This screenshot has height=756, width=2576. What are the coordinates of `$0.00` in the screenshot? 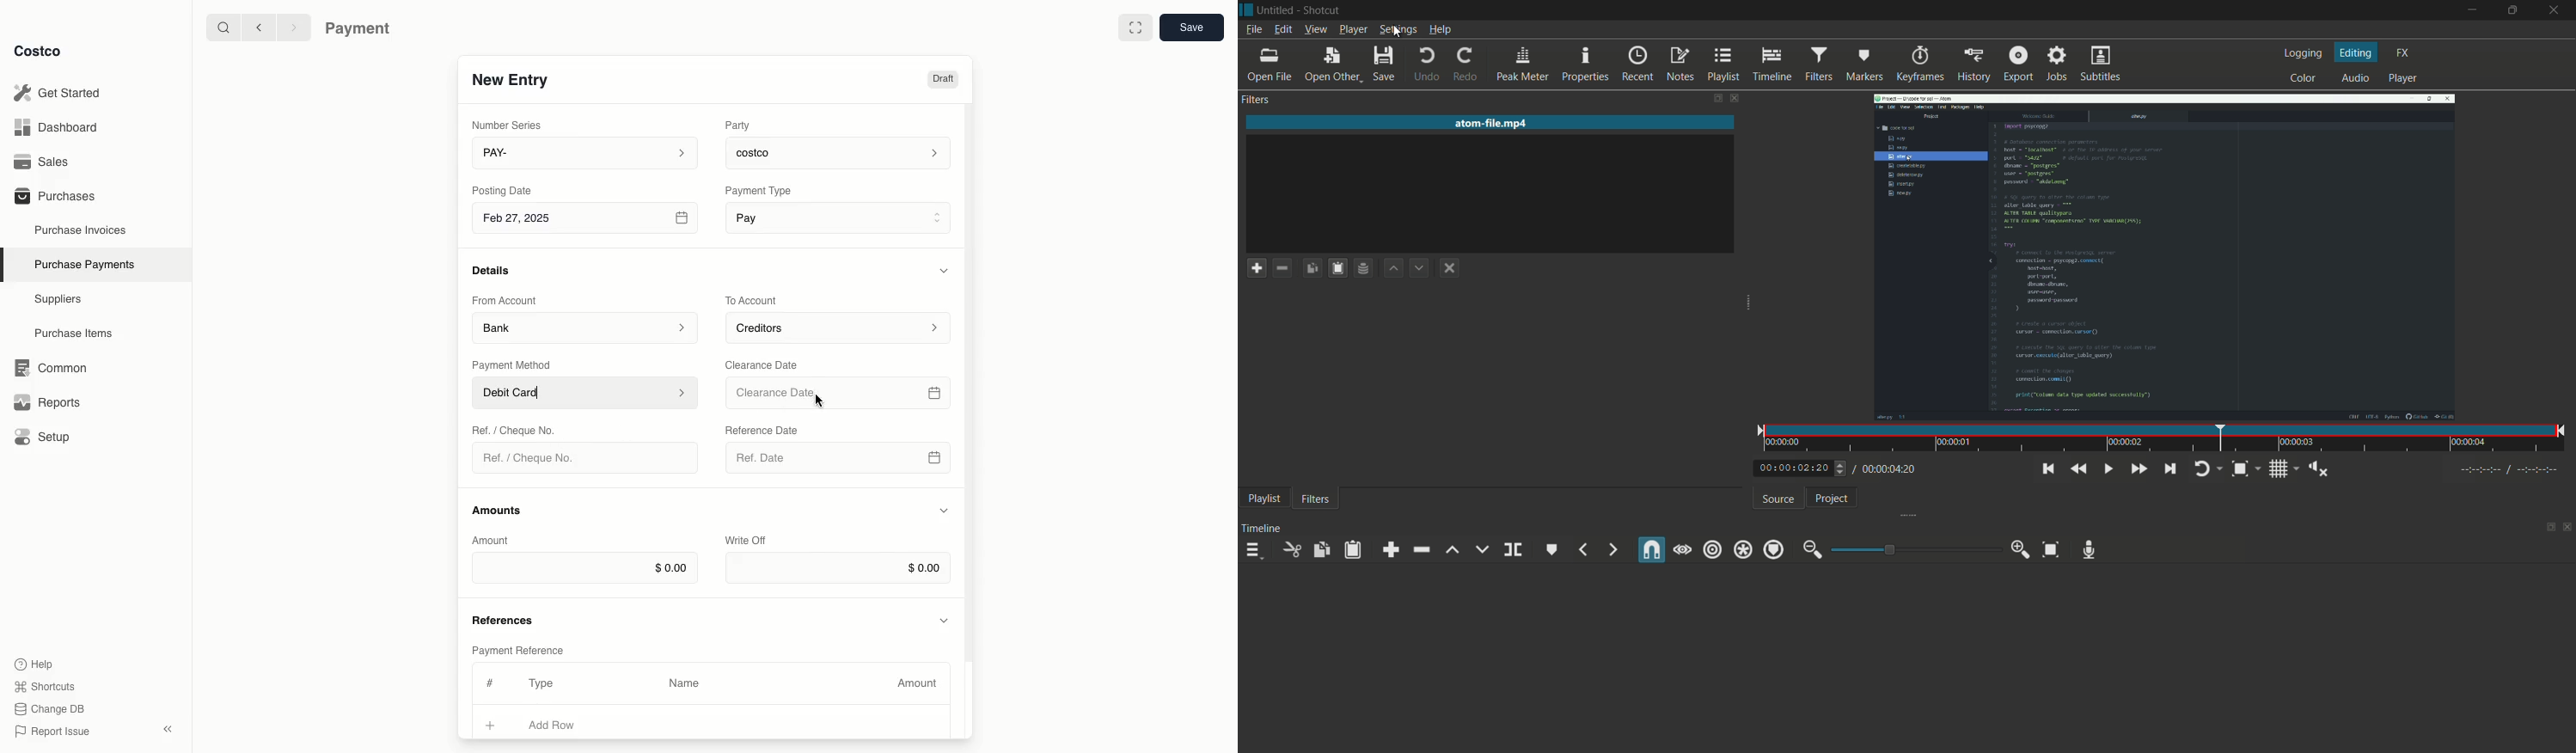 It's located at (584, 567).